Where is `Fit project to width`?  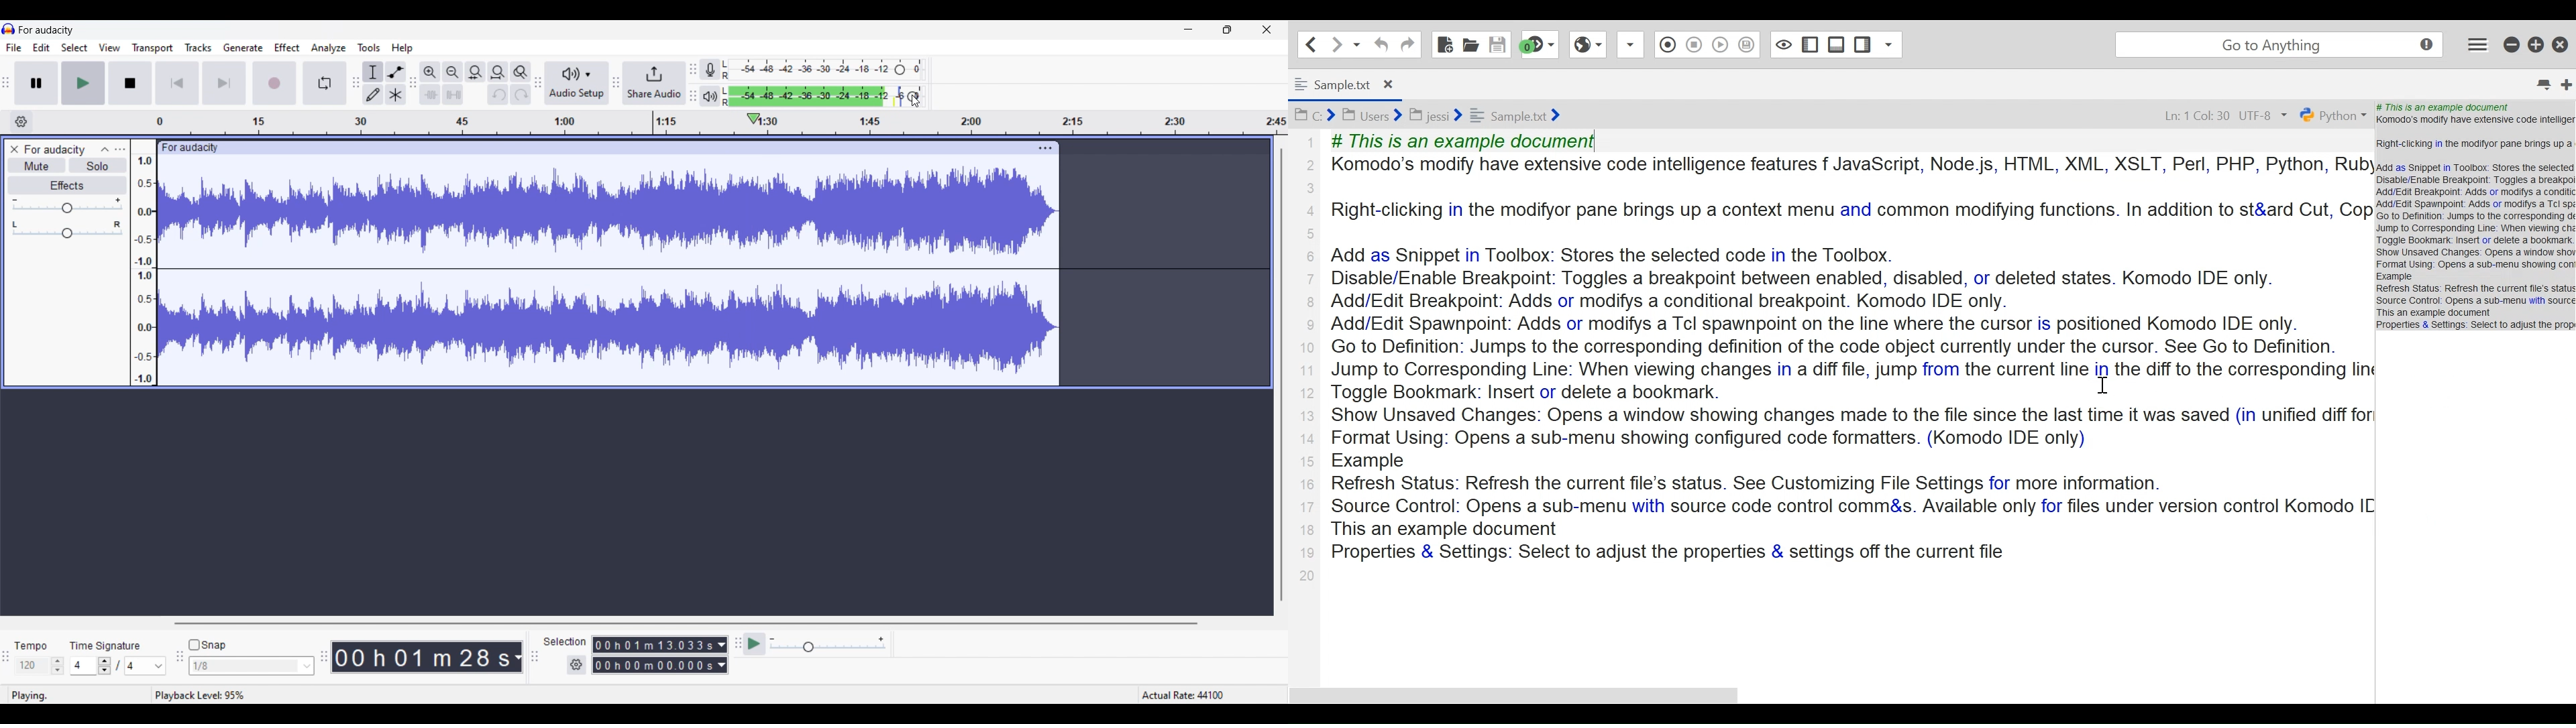
Fit project to width is located at coordinates (498, 72).